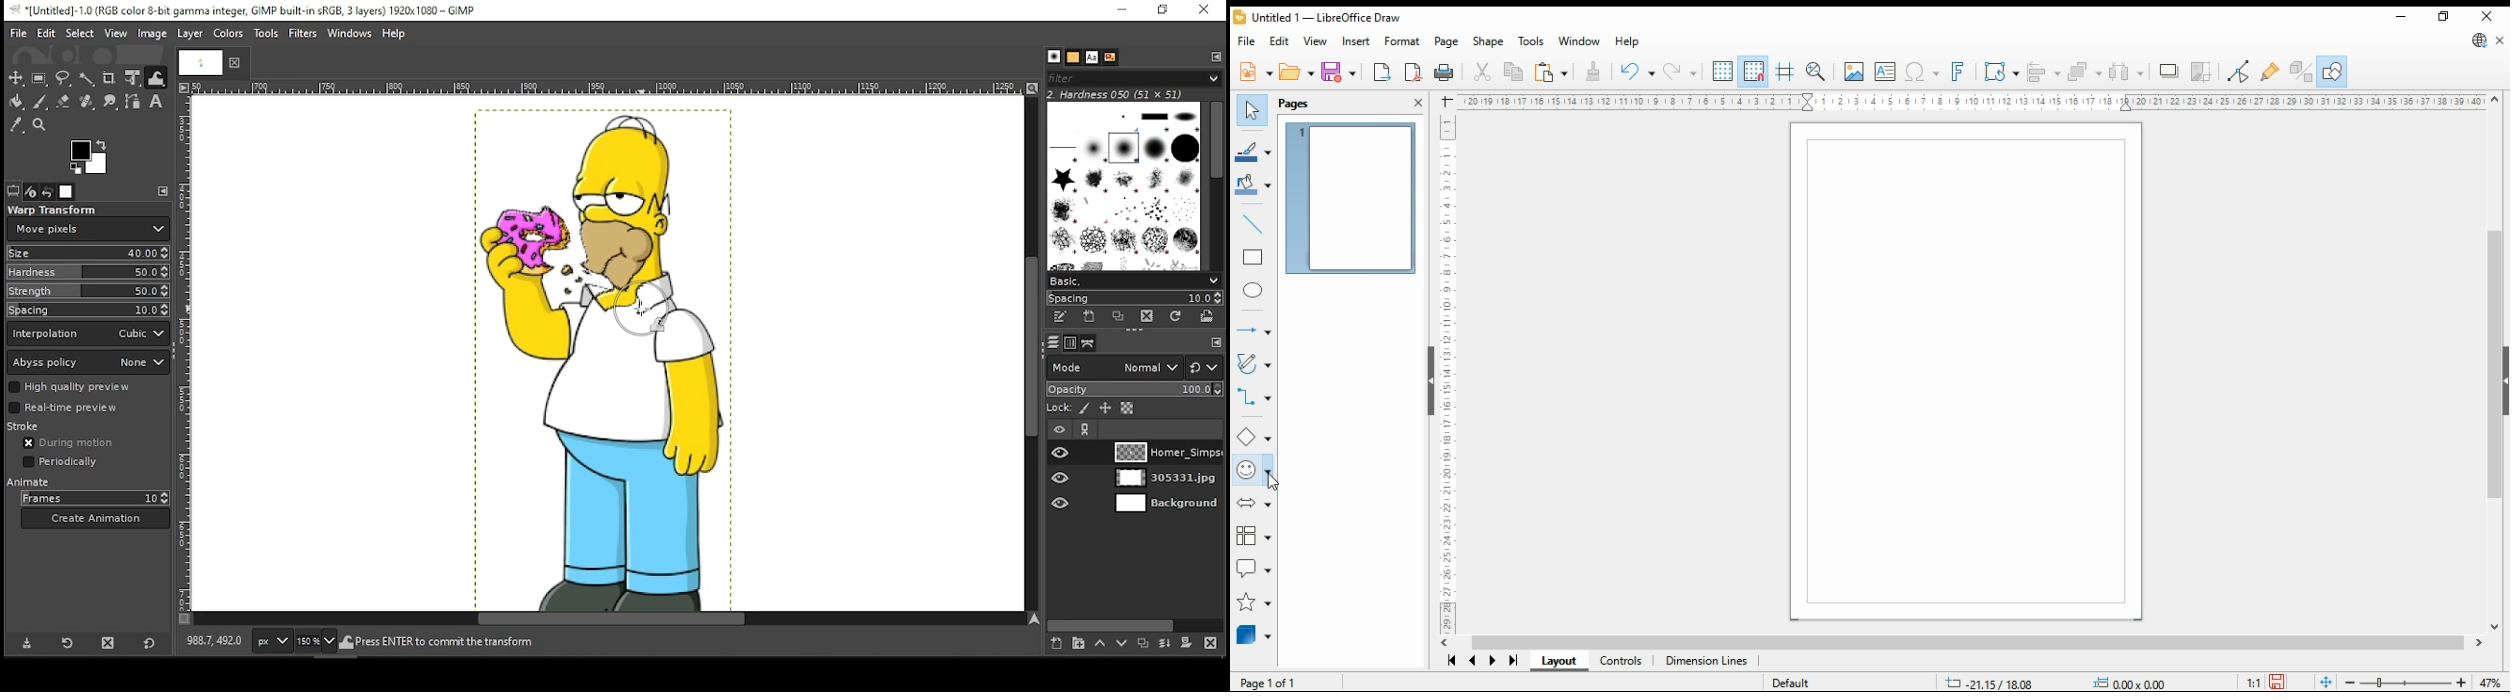 The width and height of the screenshot is (2520, 700). I want to click on erase tool, so click(65, 99).